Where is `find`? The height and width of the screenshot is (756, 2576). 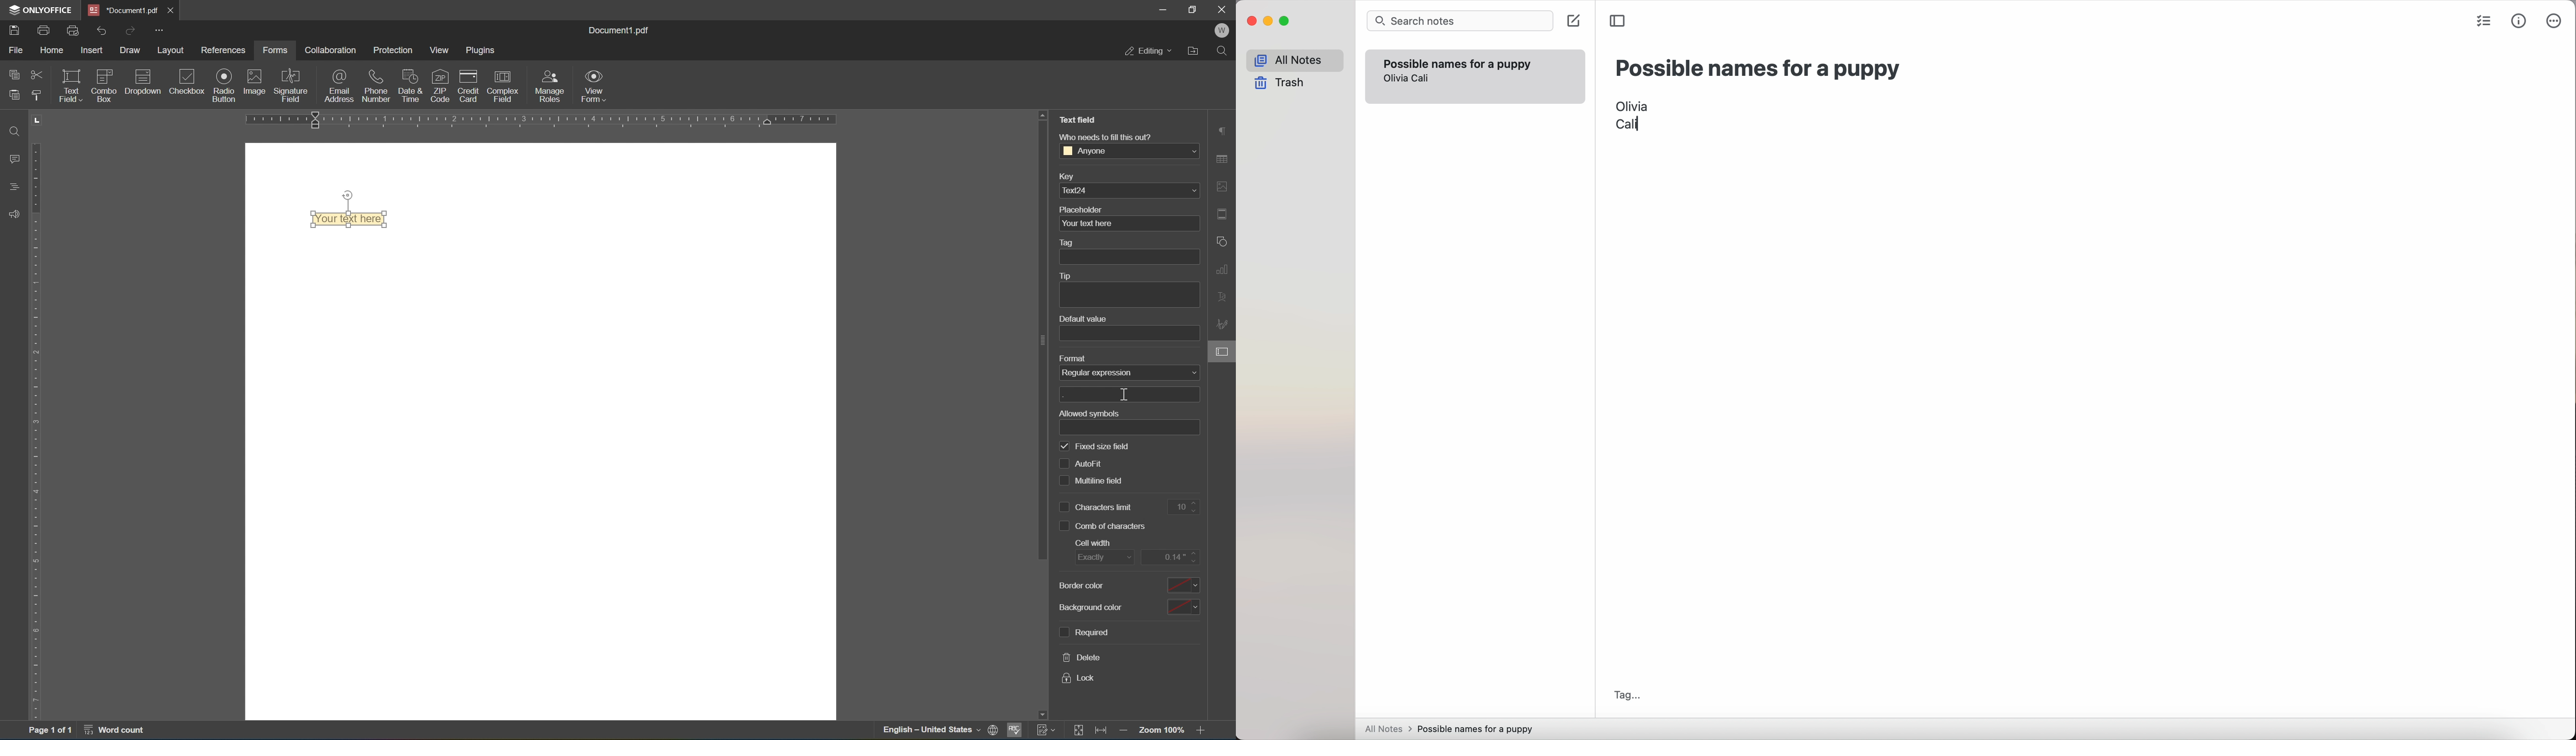 find is located at coordinates (1225, 51).